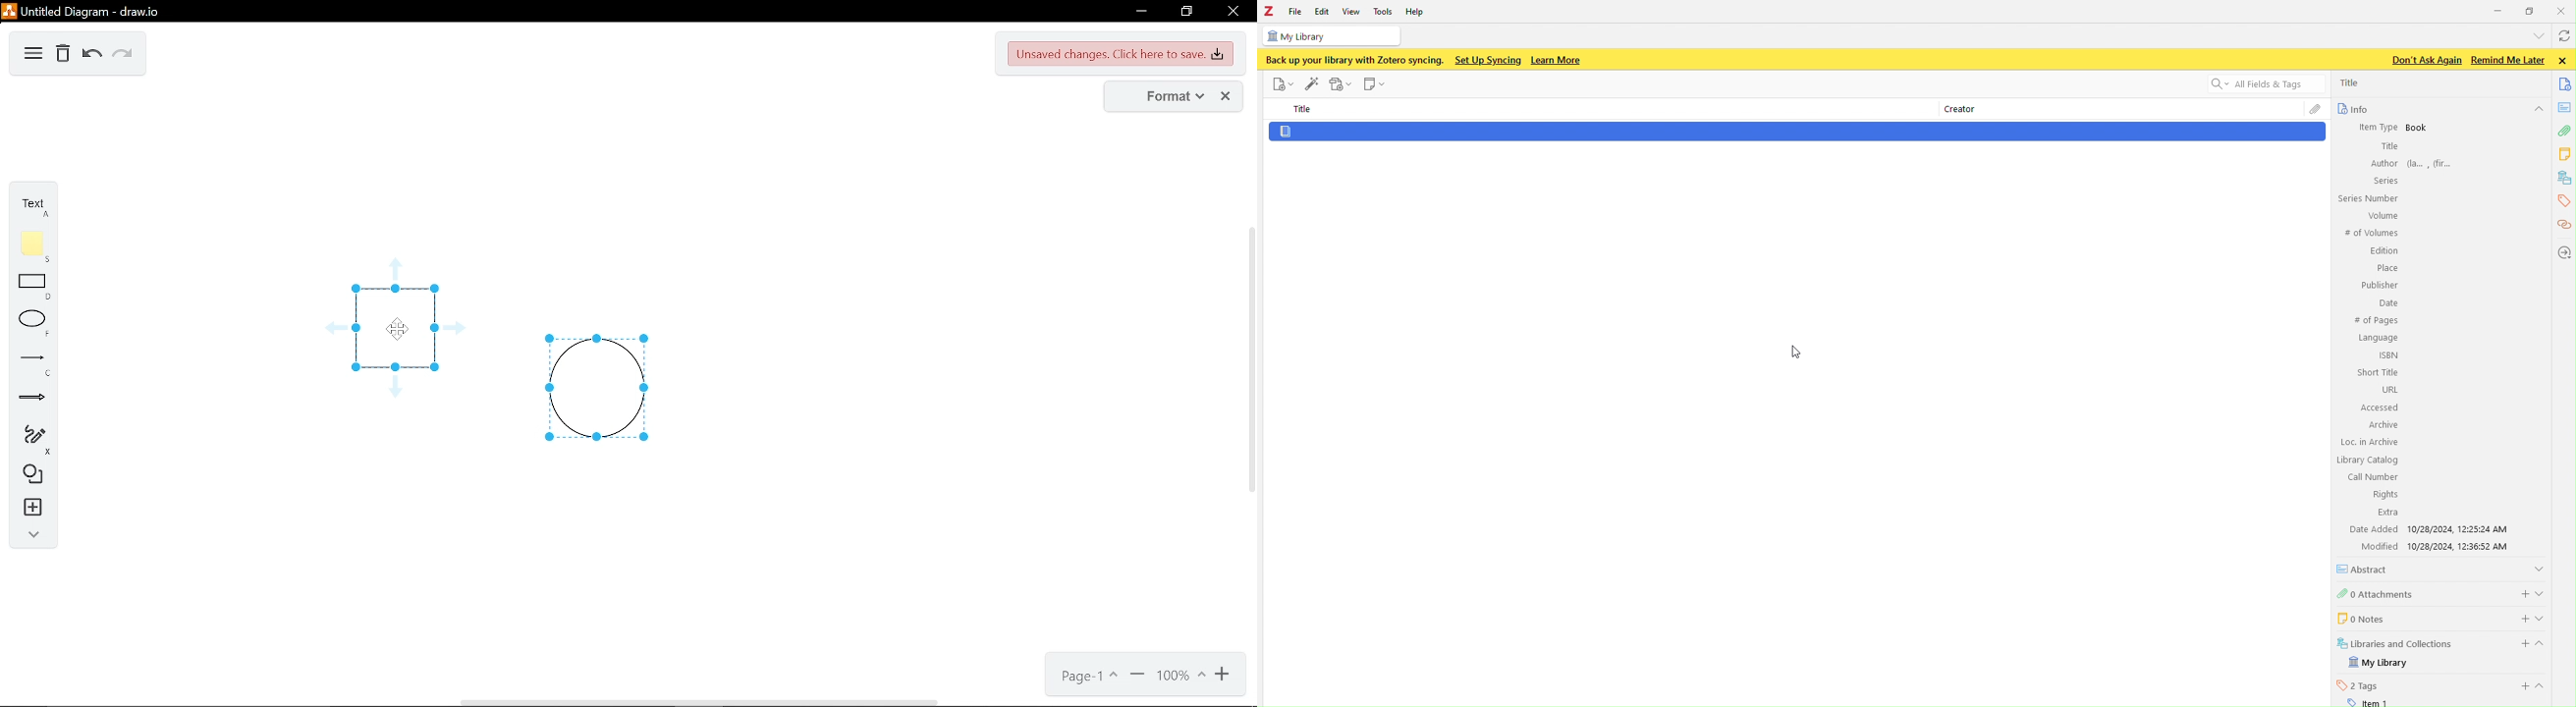 The image size is (2576, 728). Describe the element at coordinates (1796, 132) in the screenshot. I see `Document` at that location.